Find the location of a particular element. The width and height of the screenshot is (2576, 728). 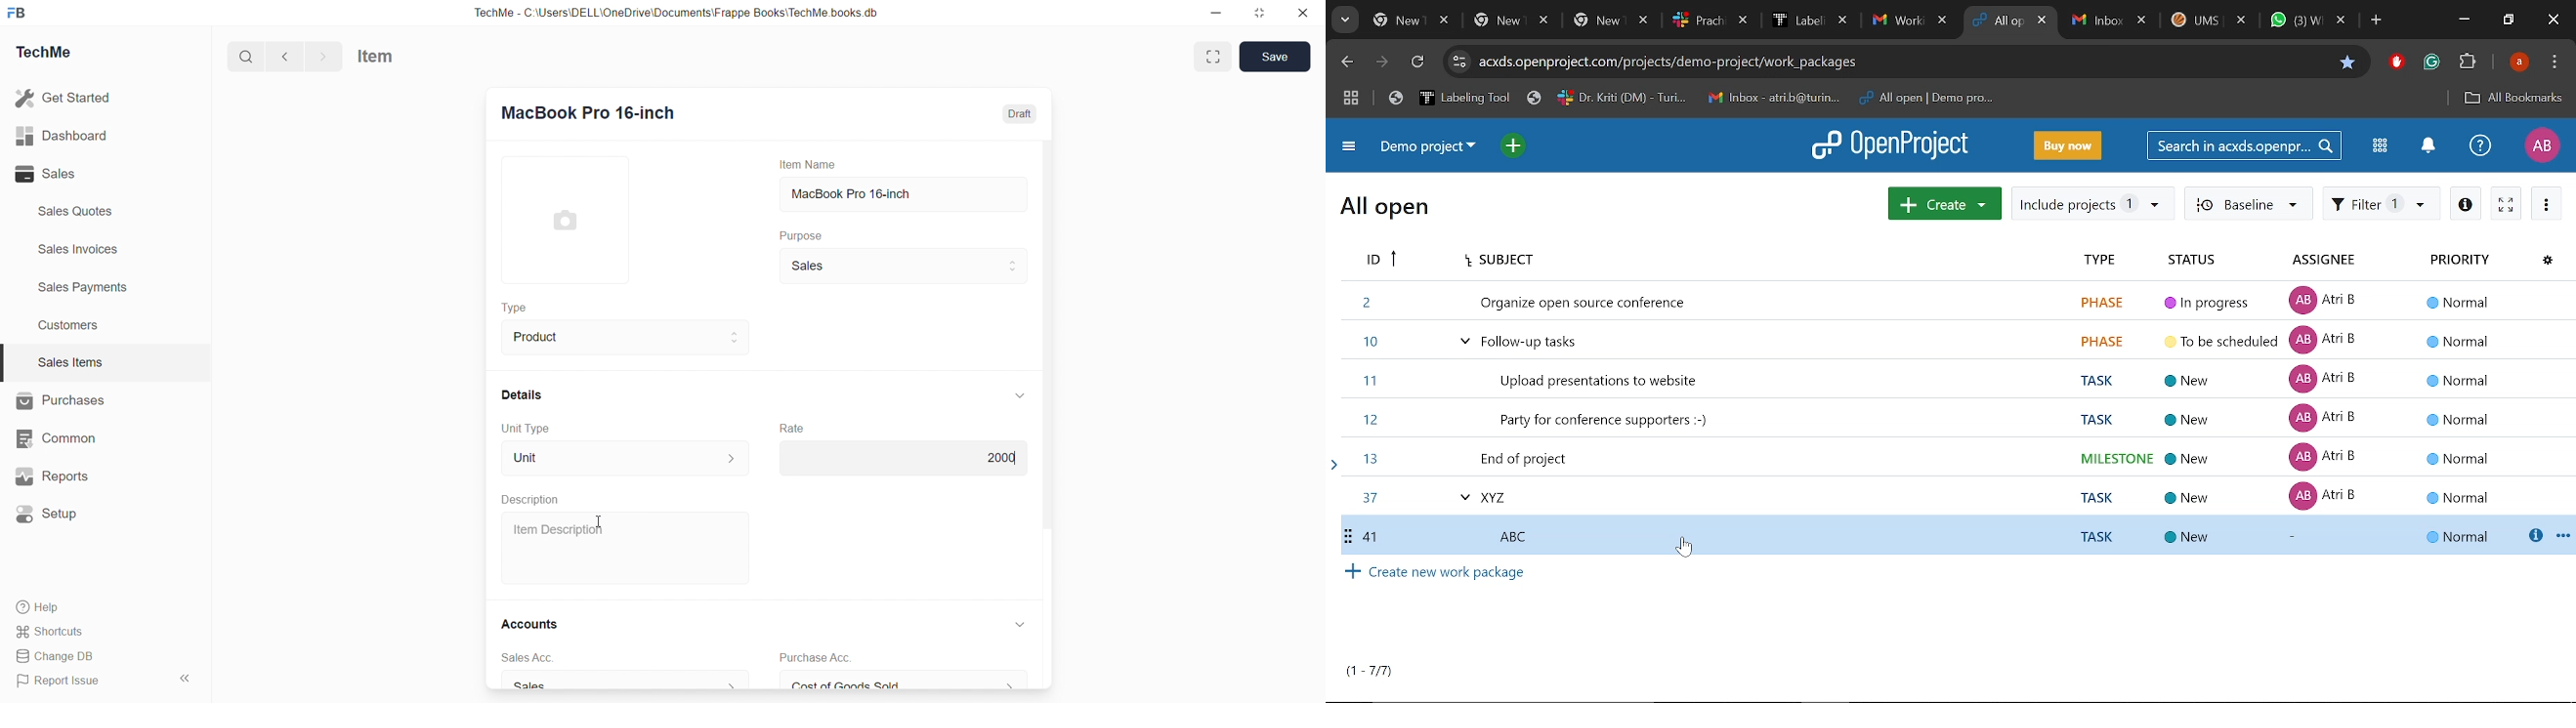

Cost of Goods Sold is located at coordinates (906, 682).